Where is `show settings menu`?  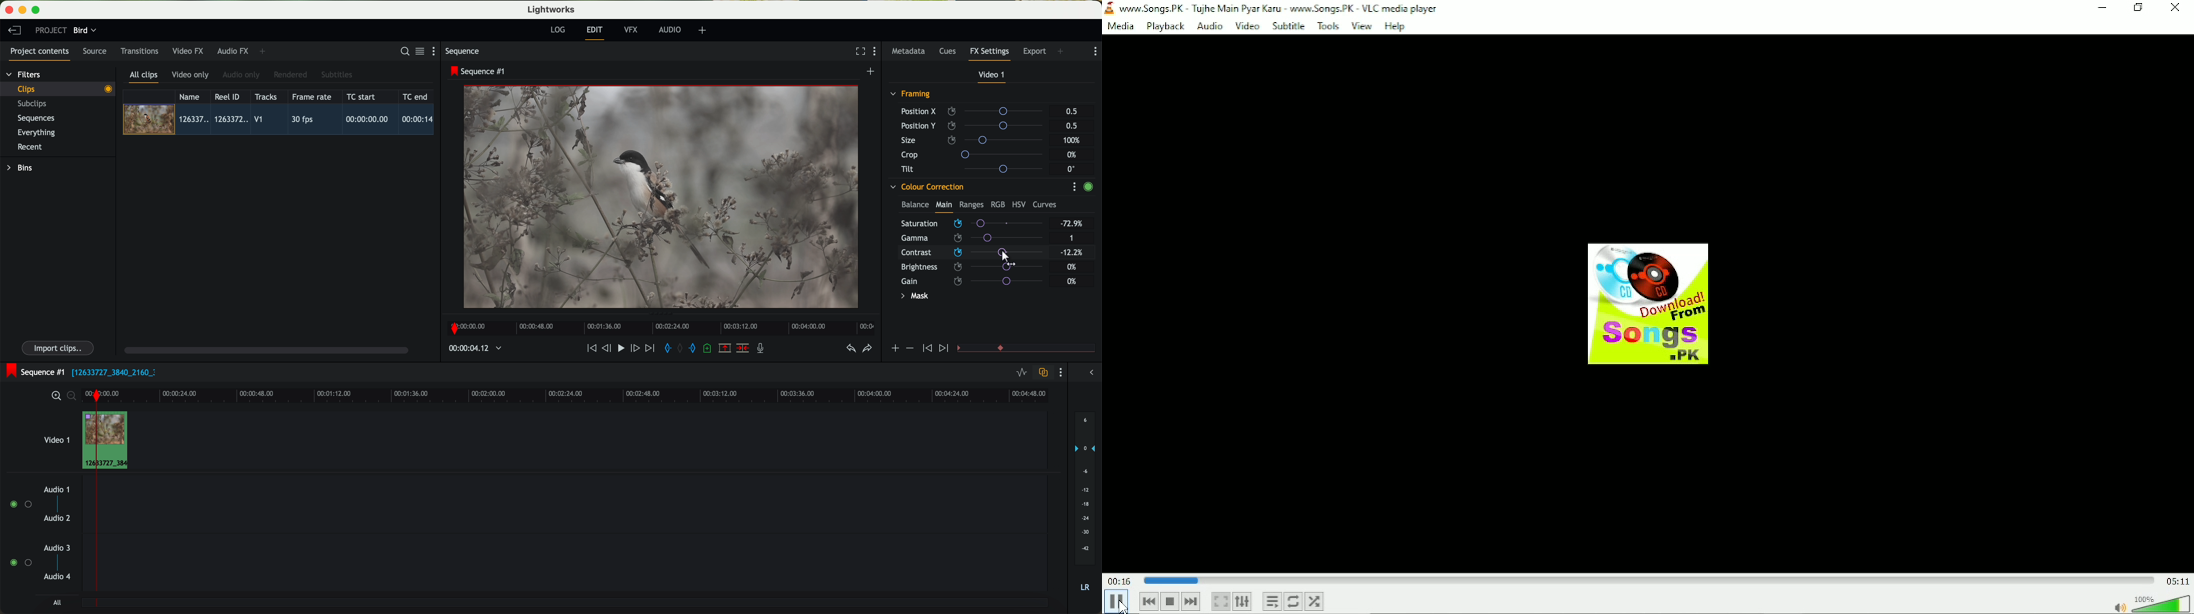 show settings menu is located at coordinates (1074, 187).